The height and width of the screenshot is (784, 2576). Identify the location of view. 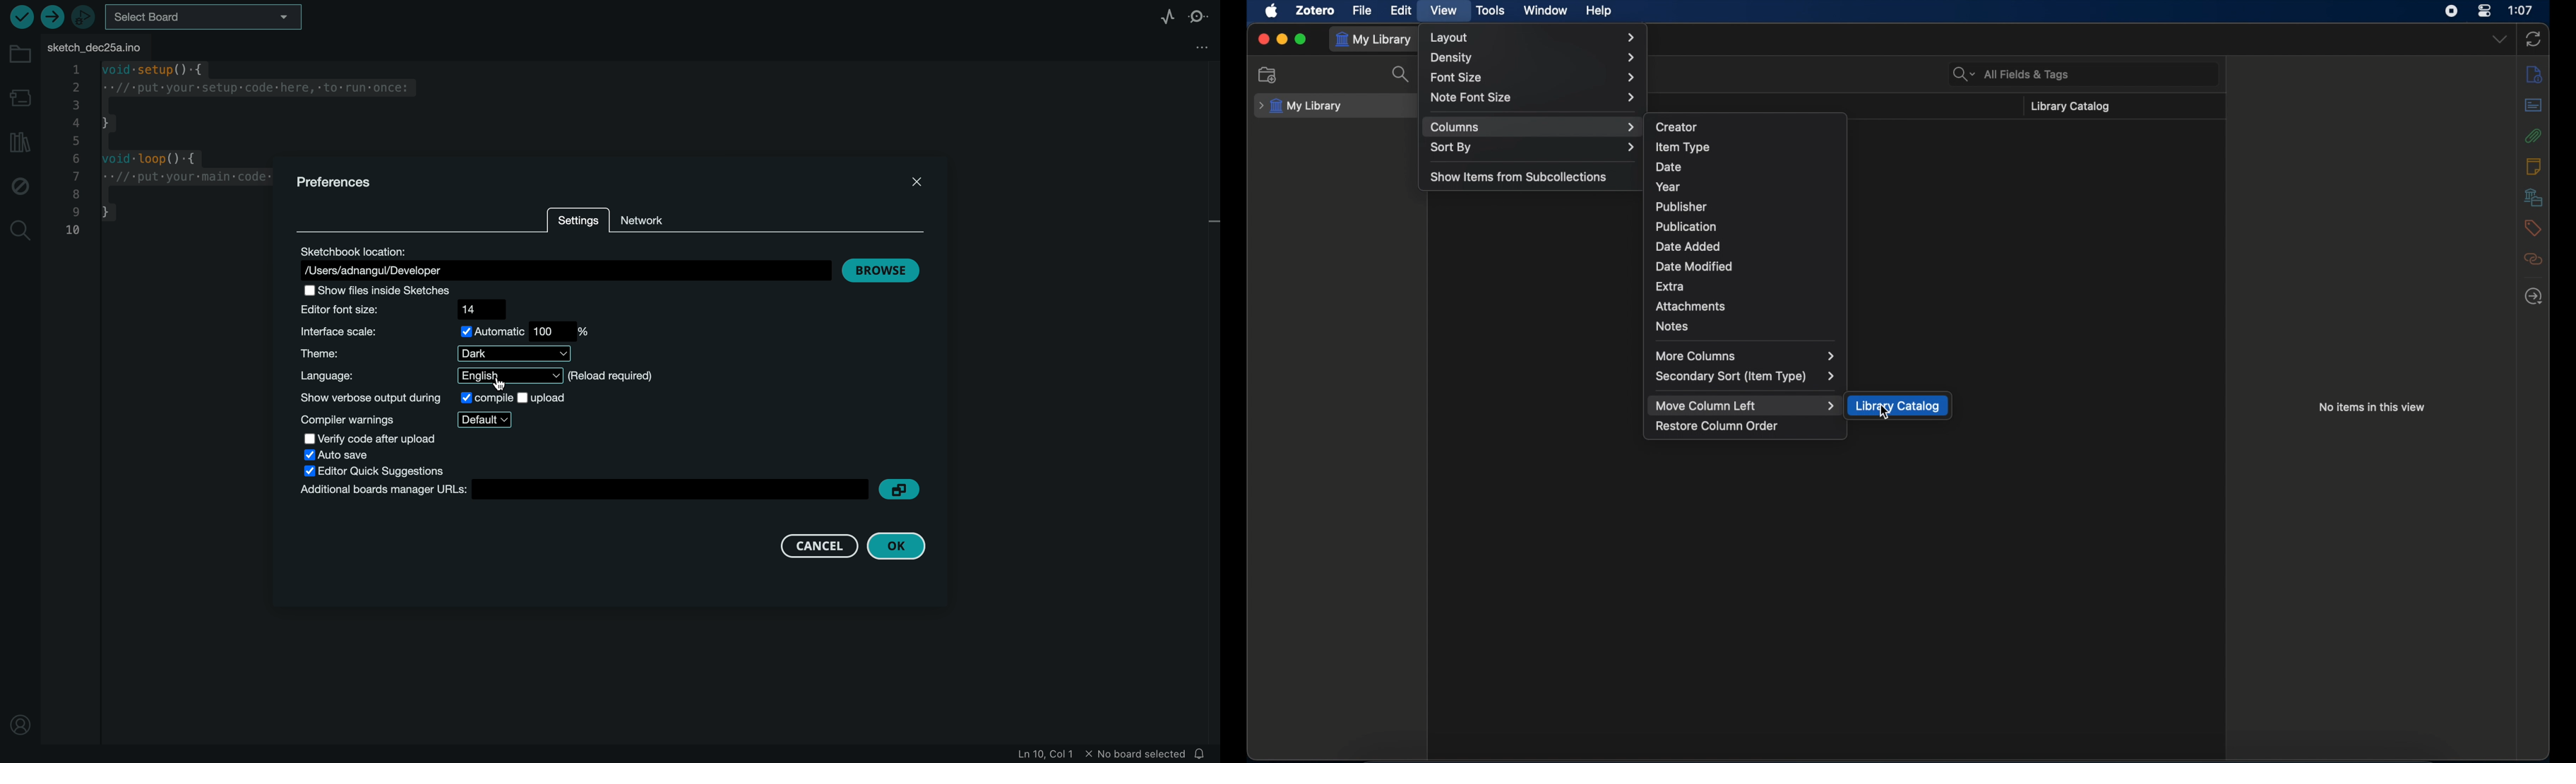
(1443, 11).